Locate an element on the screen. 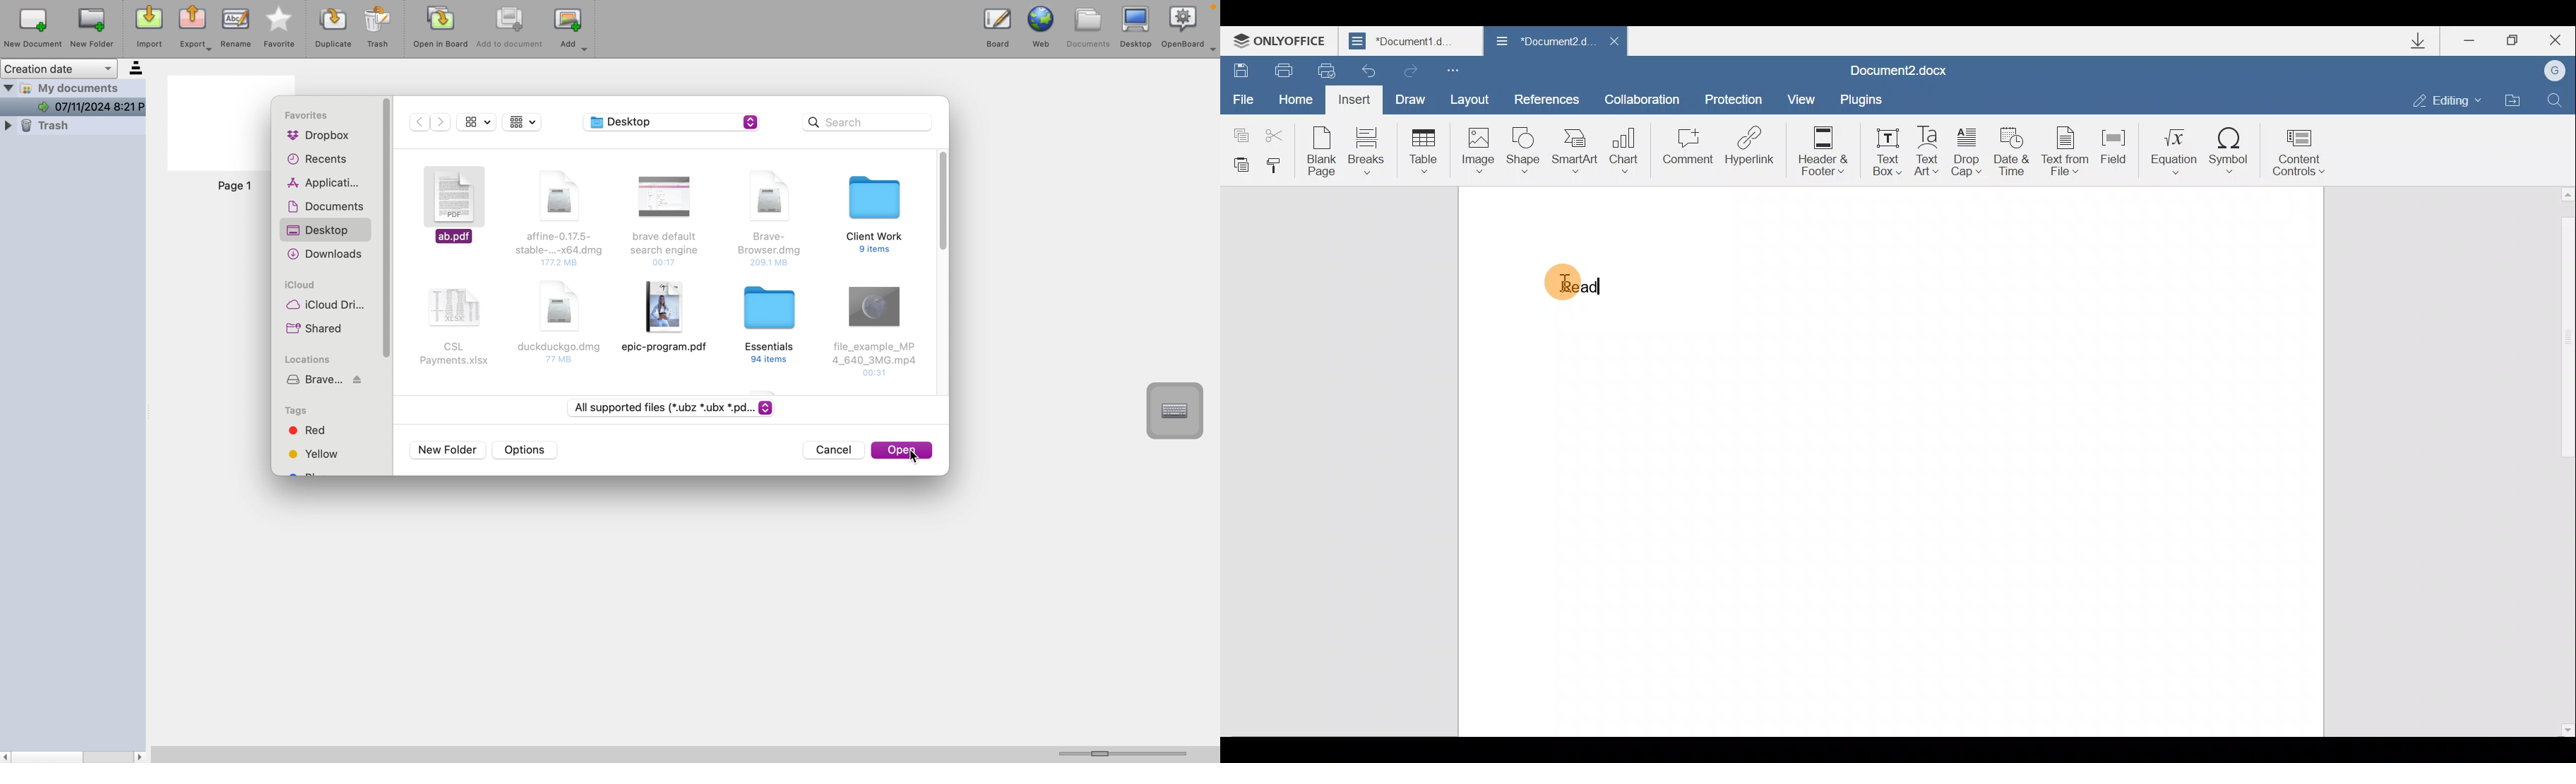 The height and width of the screenshot is (784, 2576). Undo is located at coordinates (1365, 71).